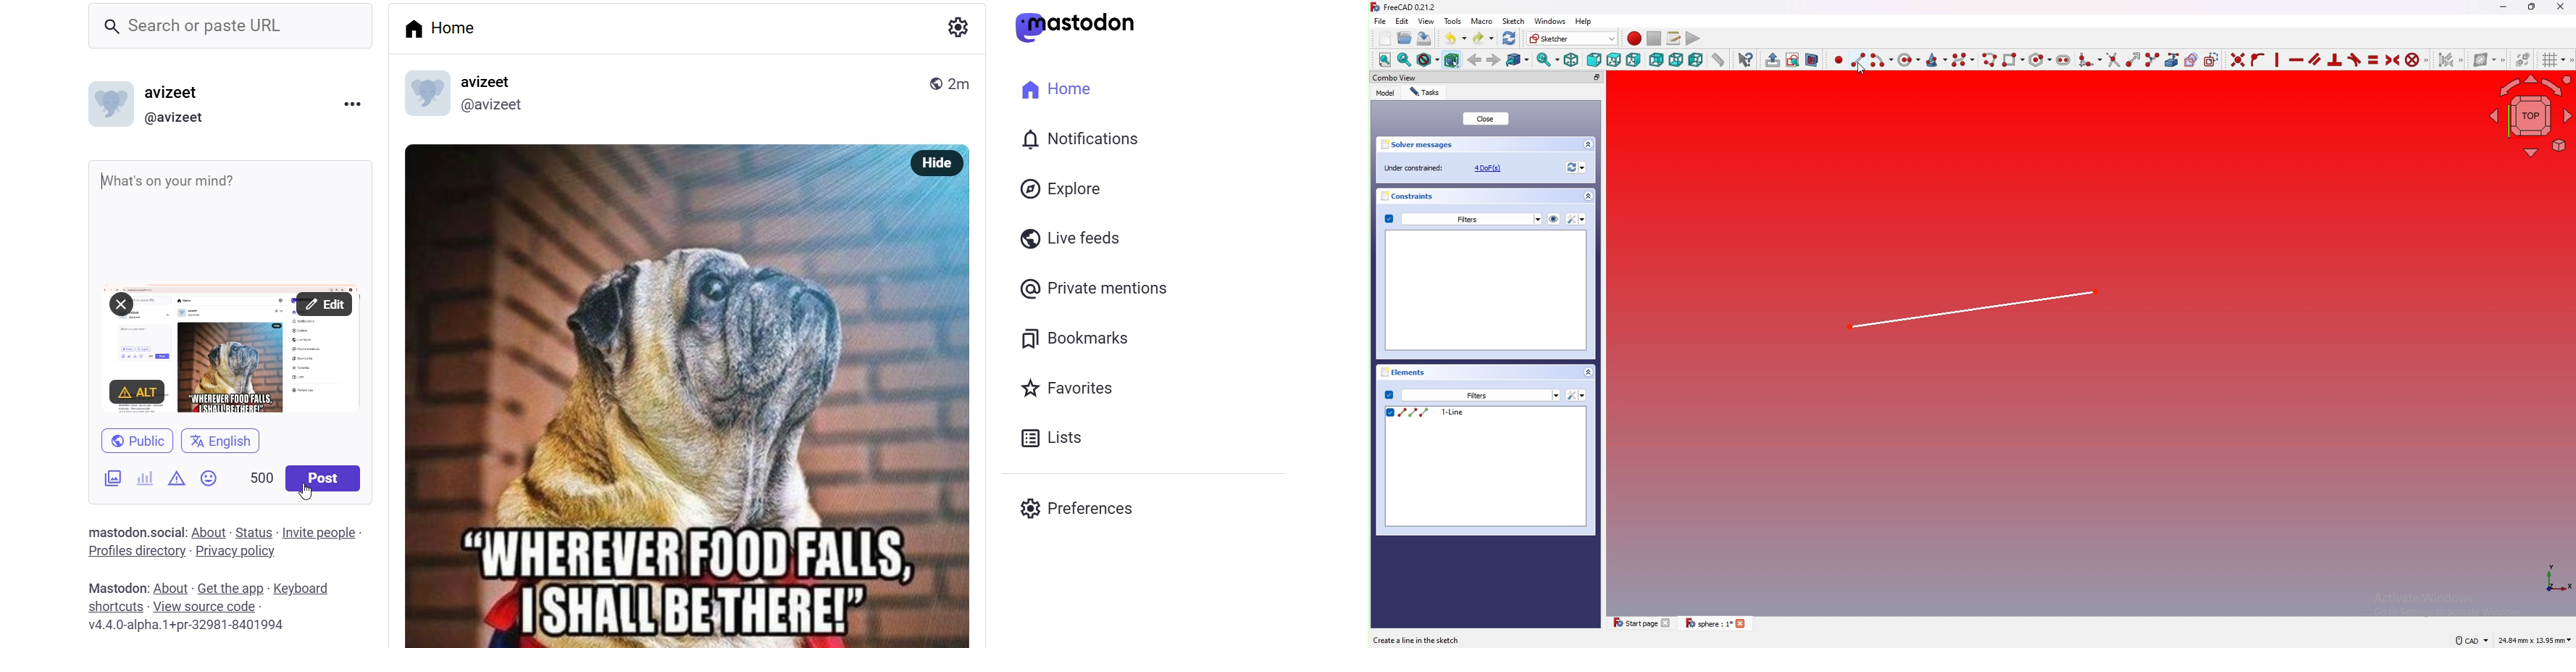 This screenshot has width=2576, height=672. I want to click on Leave sketch, so click(1770, 59).